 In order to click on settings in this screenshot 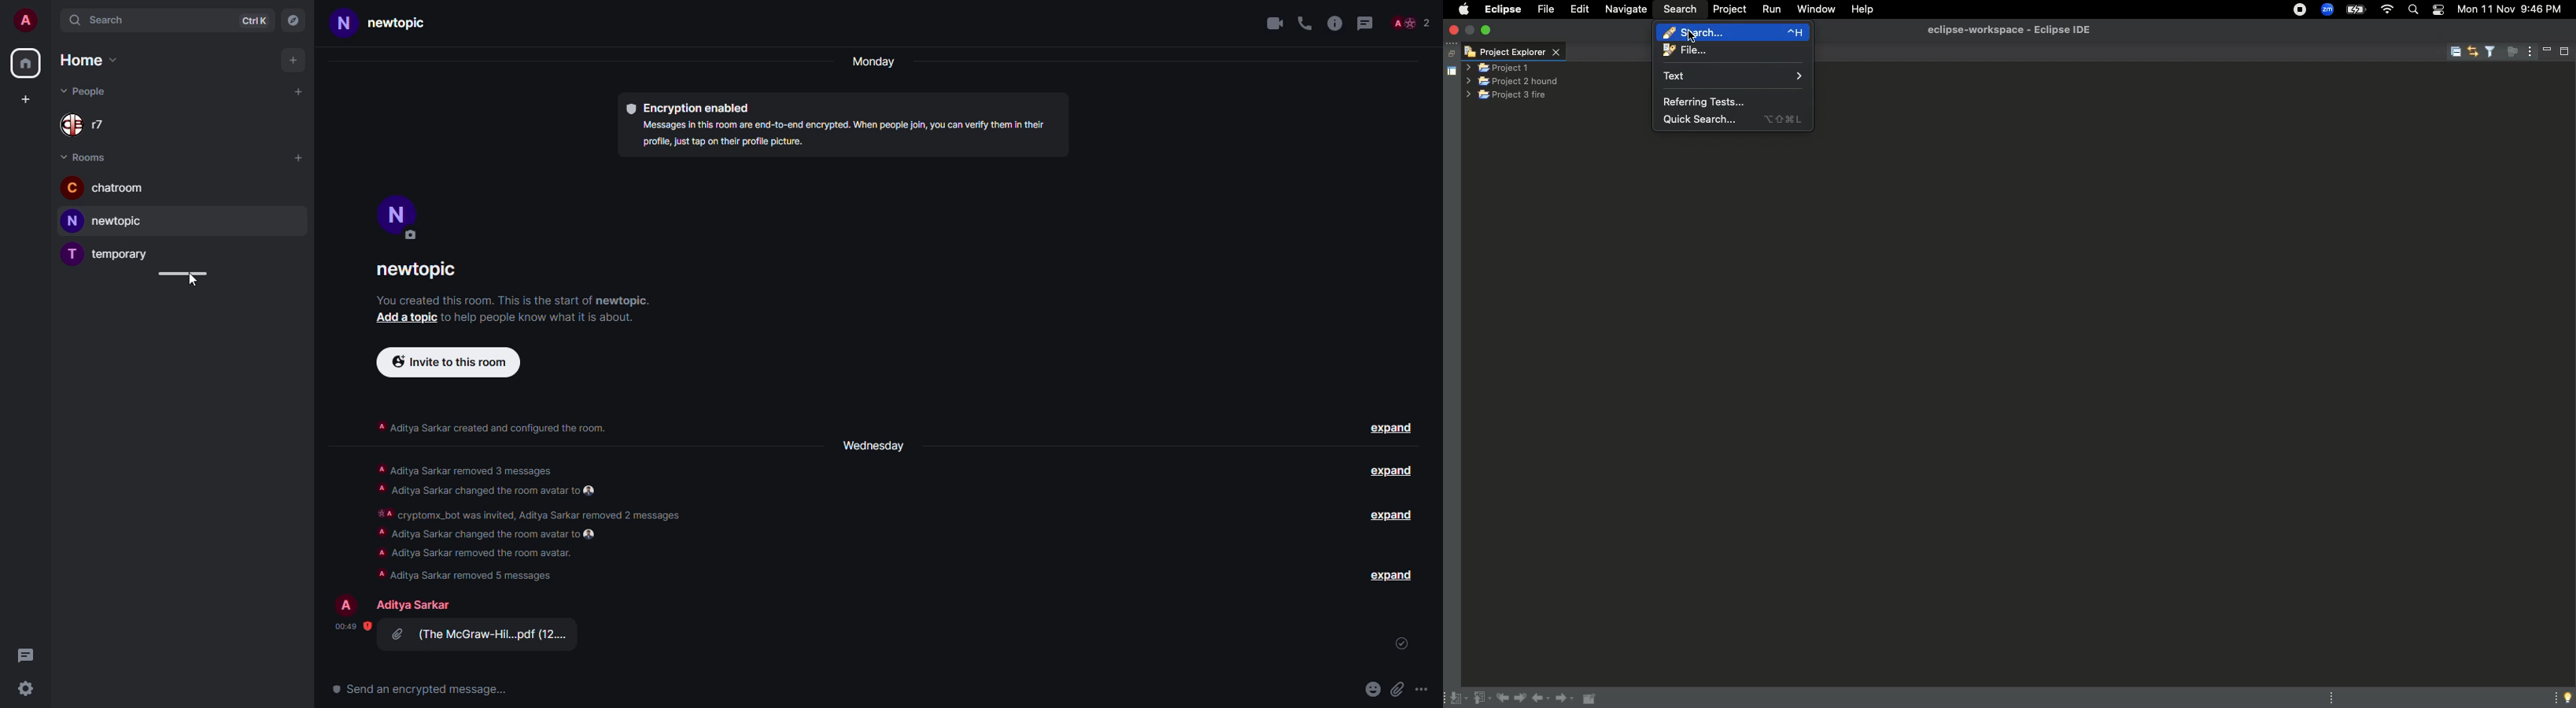, I will do `click(27, 689)`.